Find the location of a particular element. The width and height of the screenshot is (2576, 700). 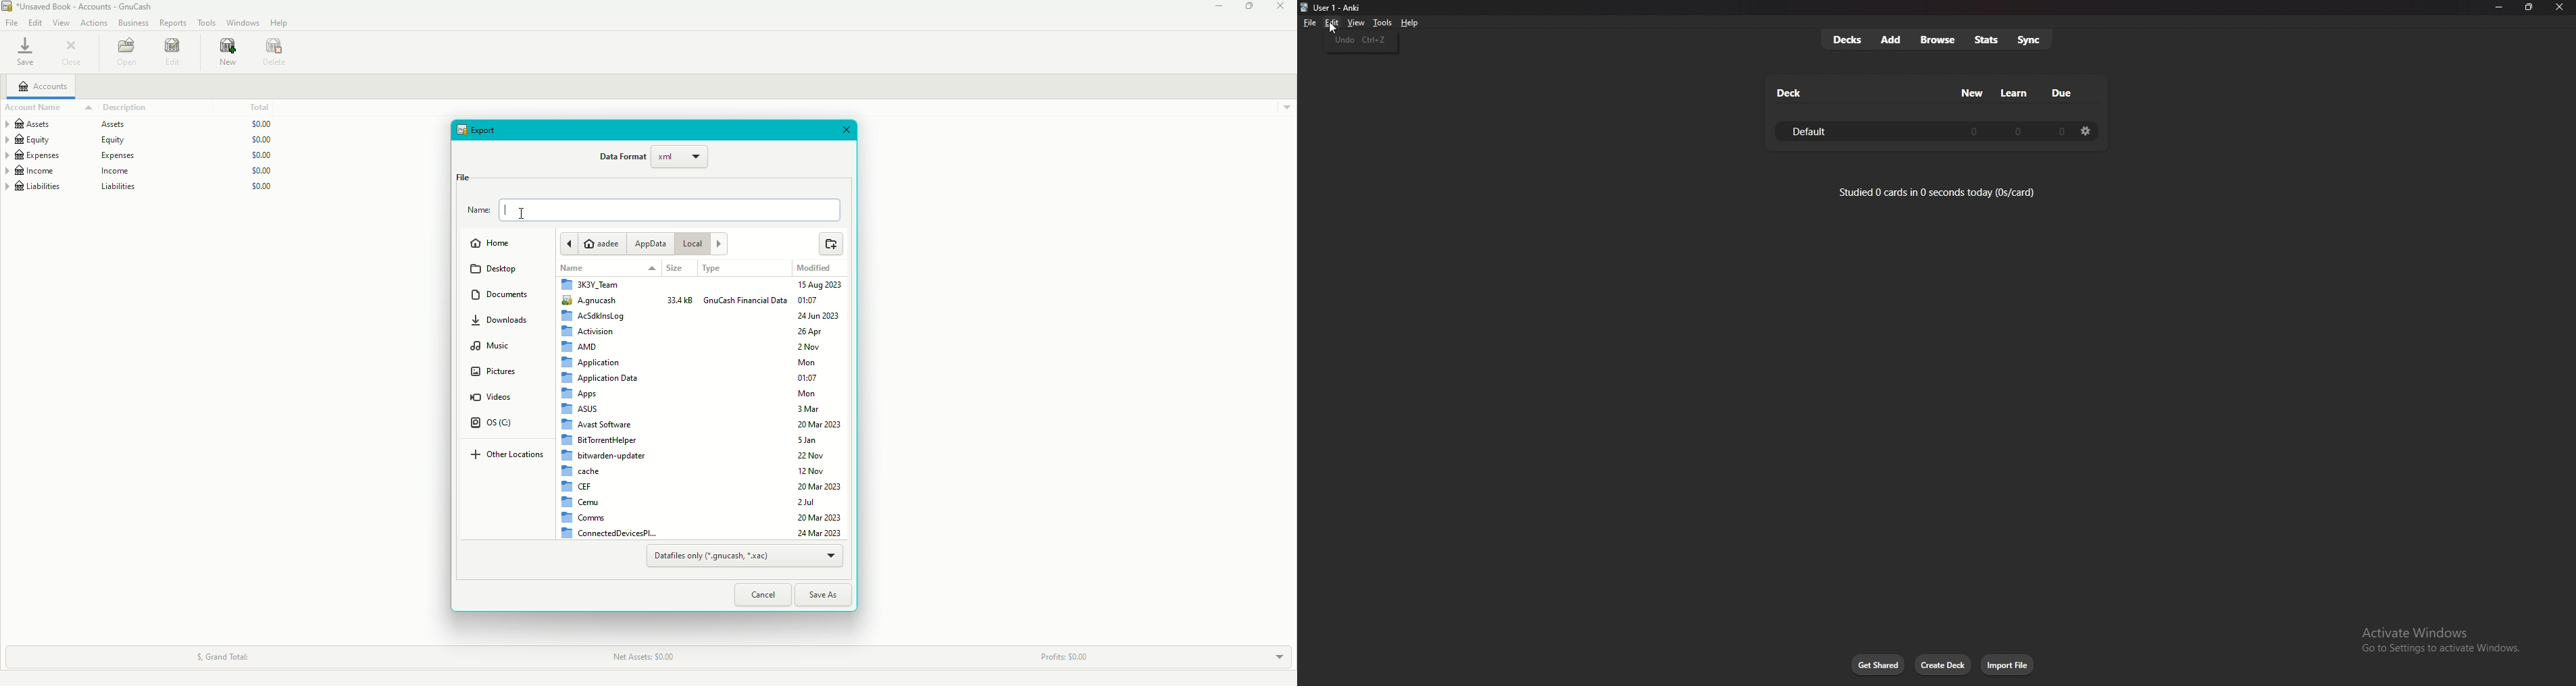

Cursor is located at coordinates (525, 211).